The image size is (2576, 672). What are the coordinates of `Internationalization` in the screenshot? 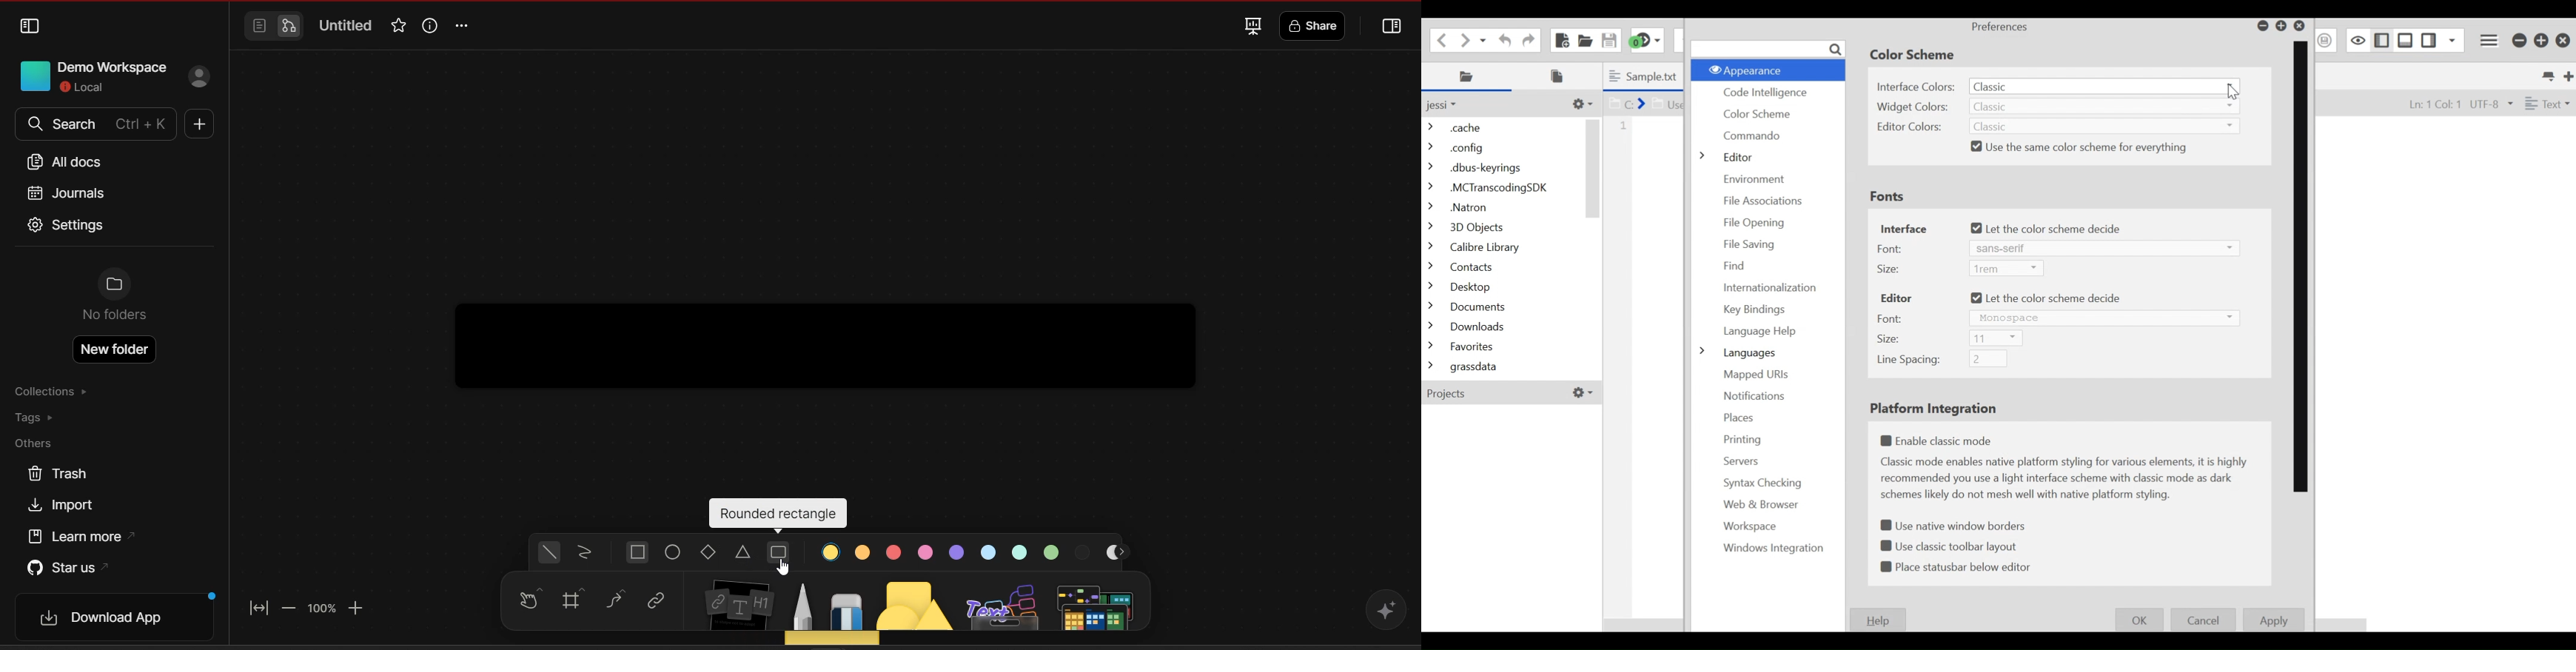 It's located at (1772, 288).